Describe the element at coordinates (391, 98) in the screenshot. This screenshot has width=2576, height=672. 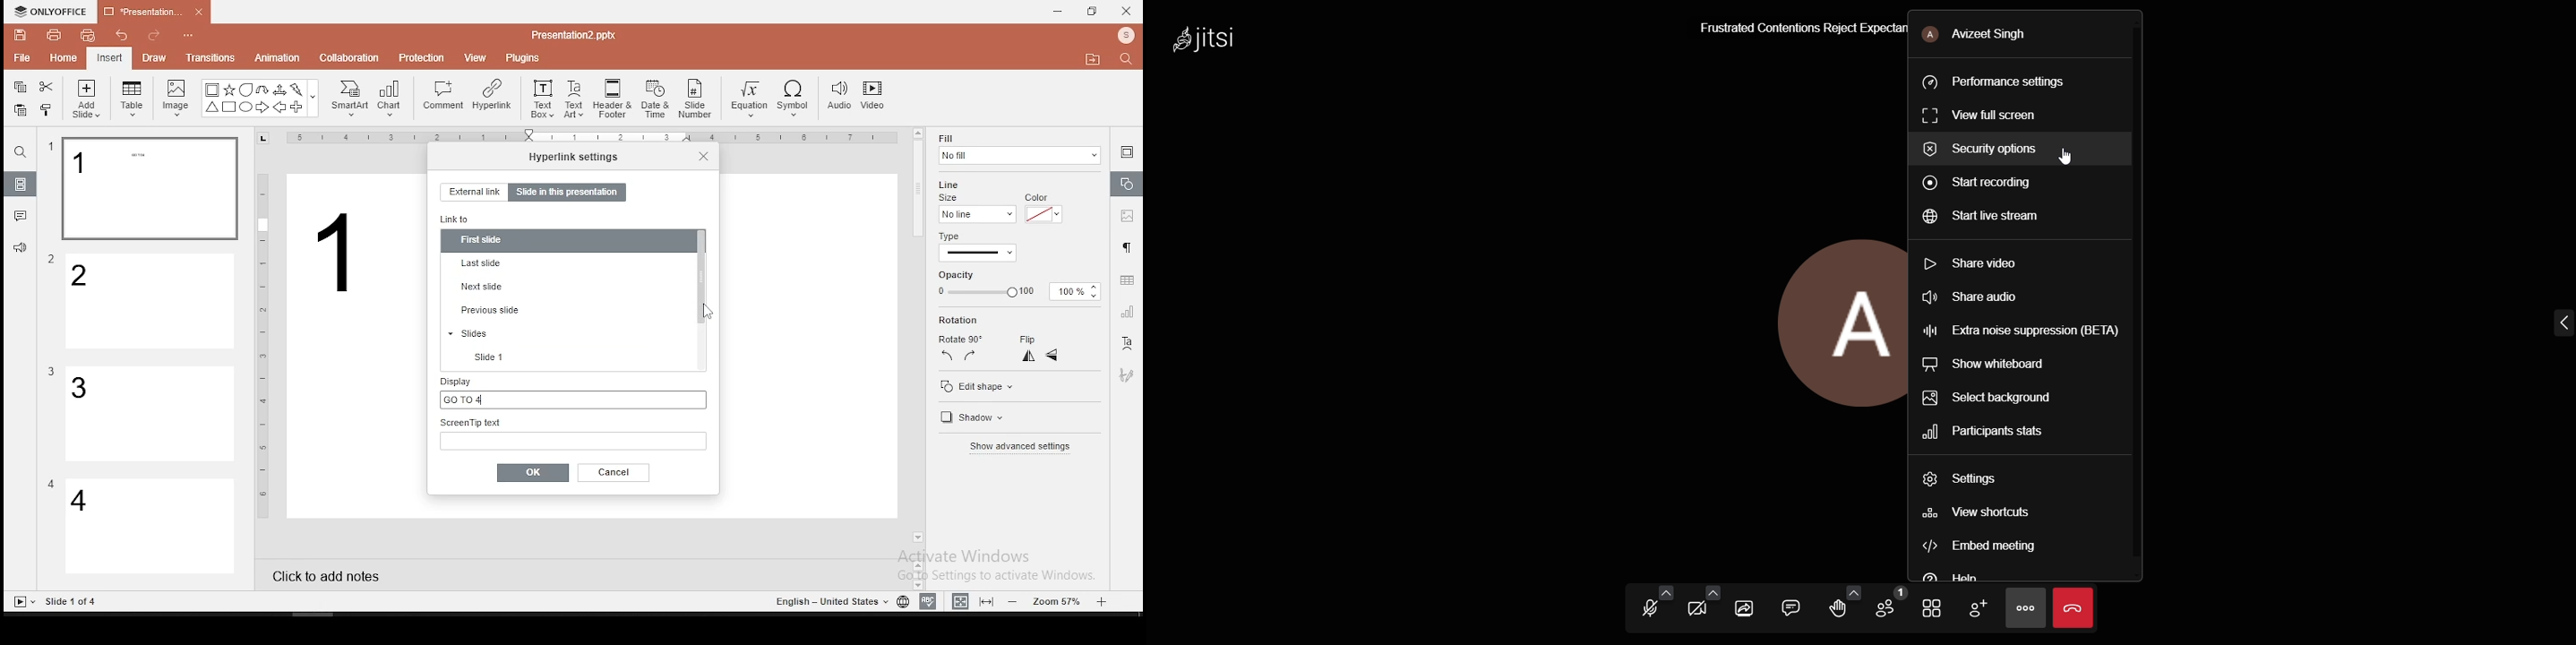
I see `chart` at that location.